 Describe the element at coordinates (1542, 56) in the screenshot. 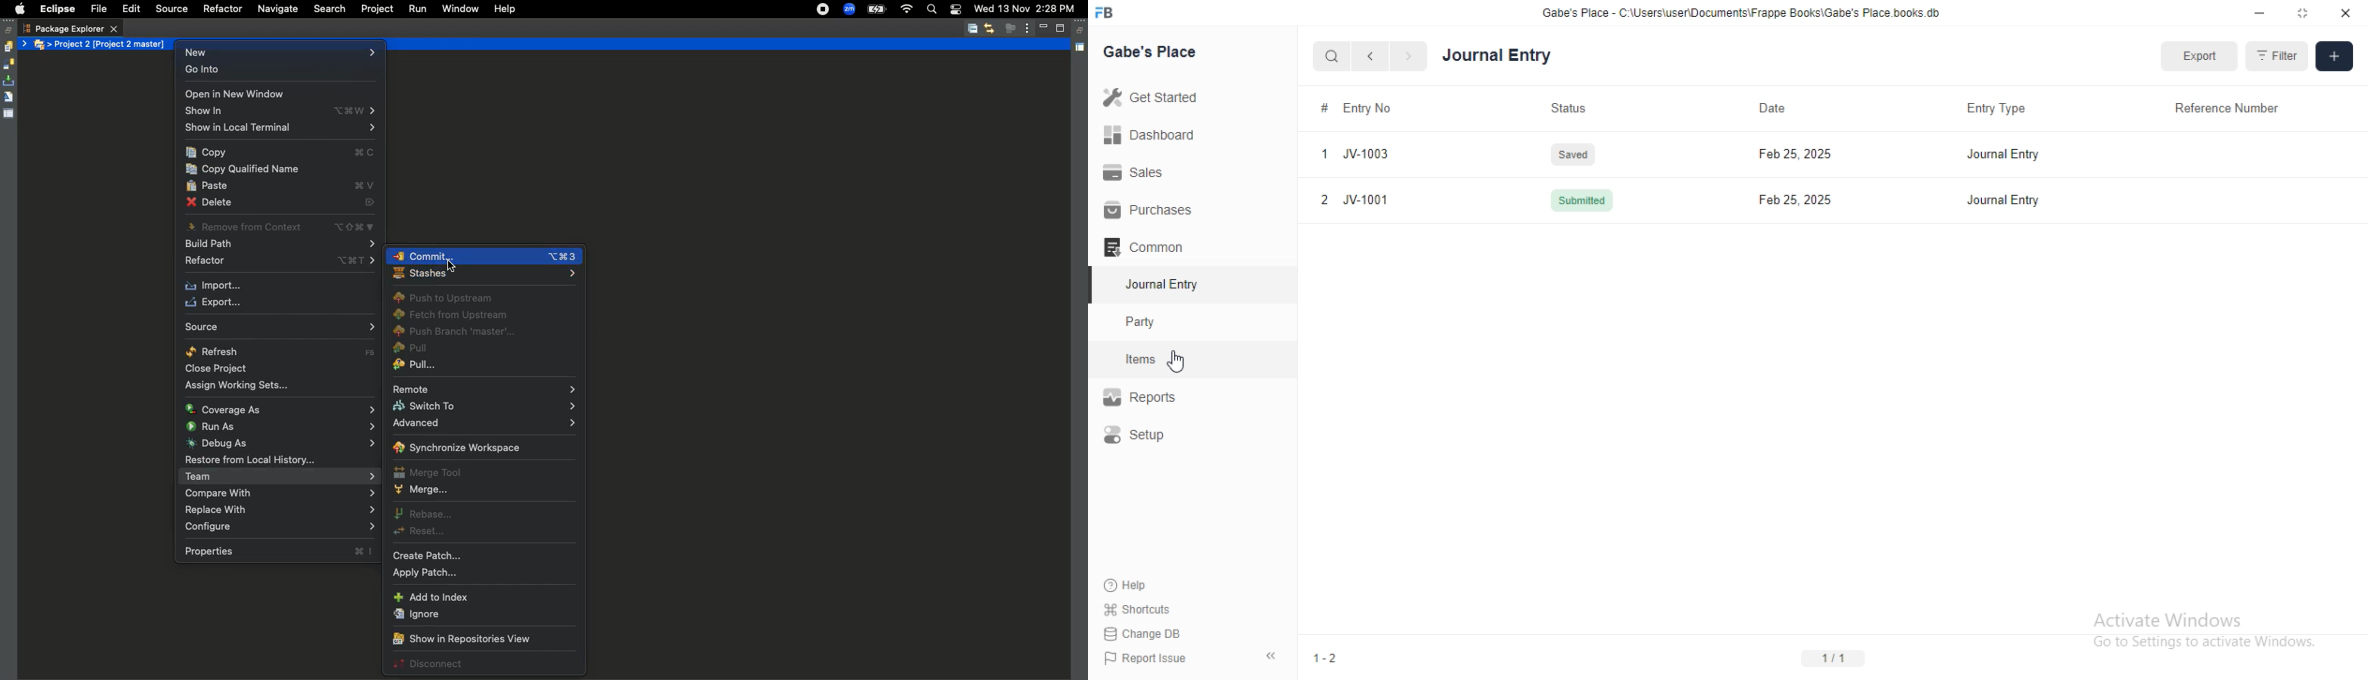

I see `Journal Entry` at that location.